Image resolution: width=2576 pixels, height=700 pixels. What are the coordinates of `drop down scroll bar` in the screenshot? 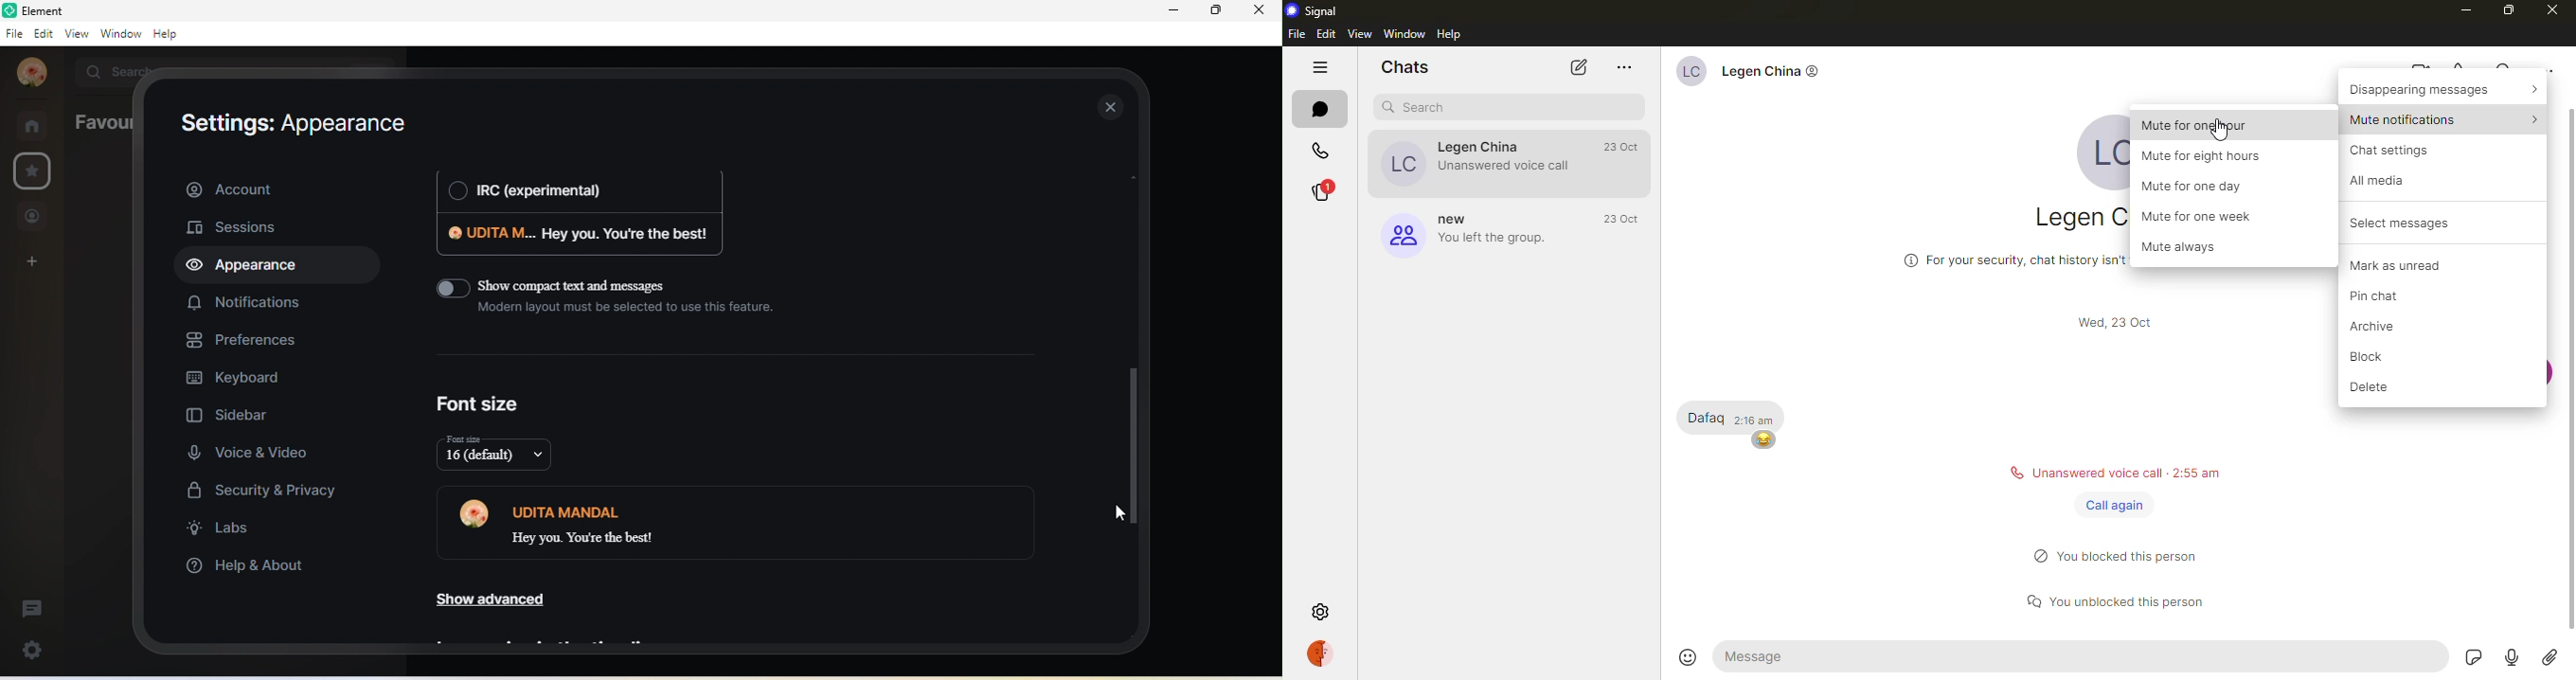 It's located at (1133, 447).